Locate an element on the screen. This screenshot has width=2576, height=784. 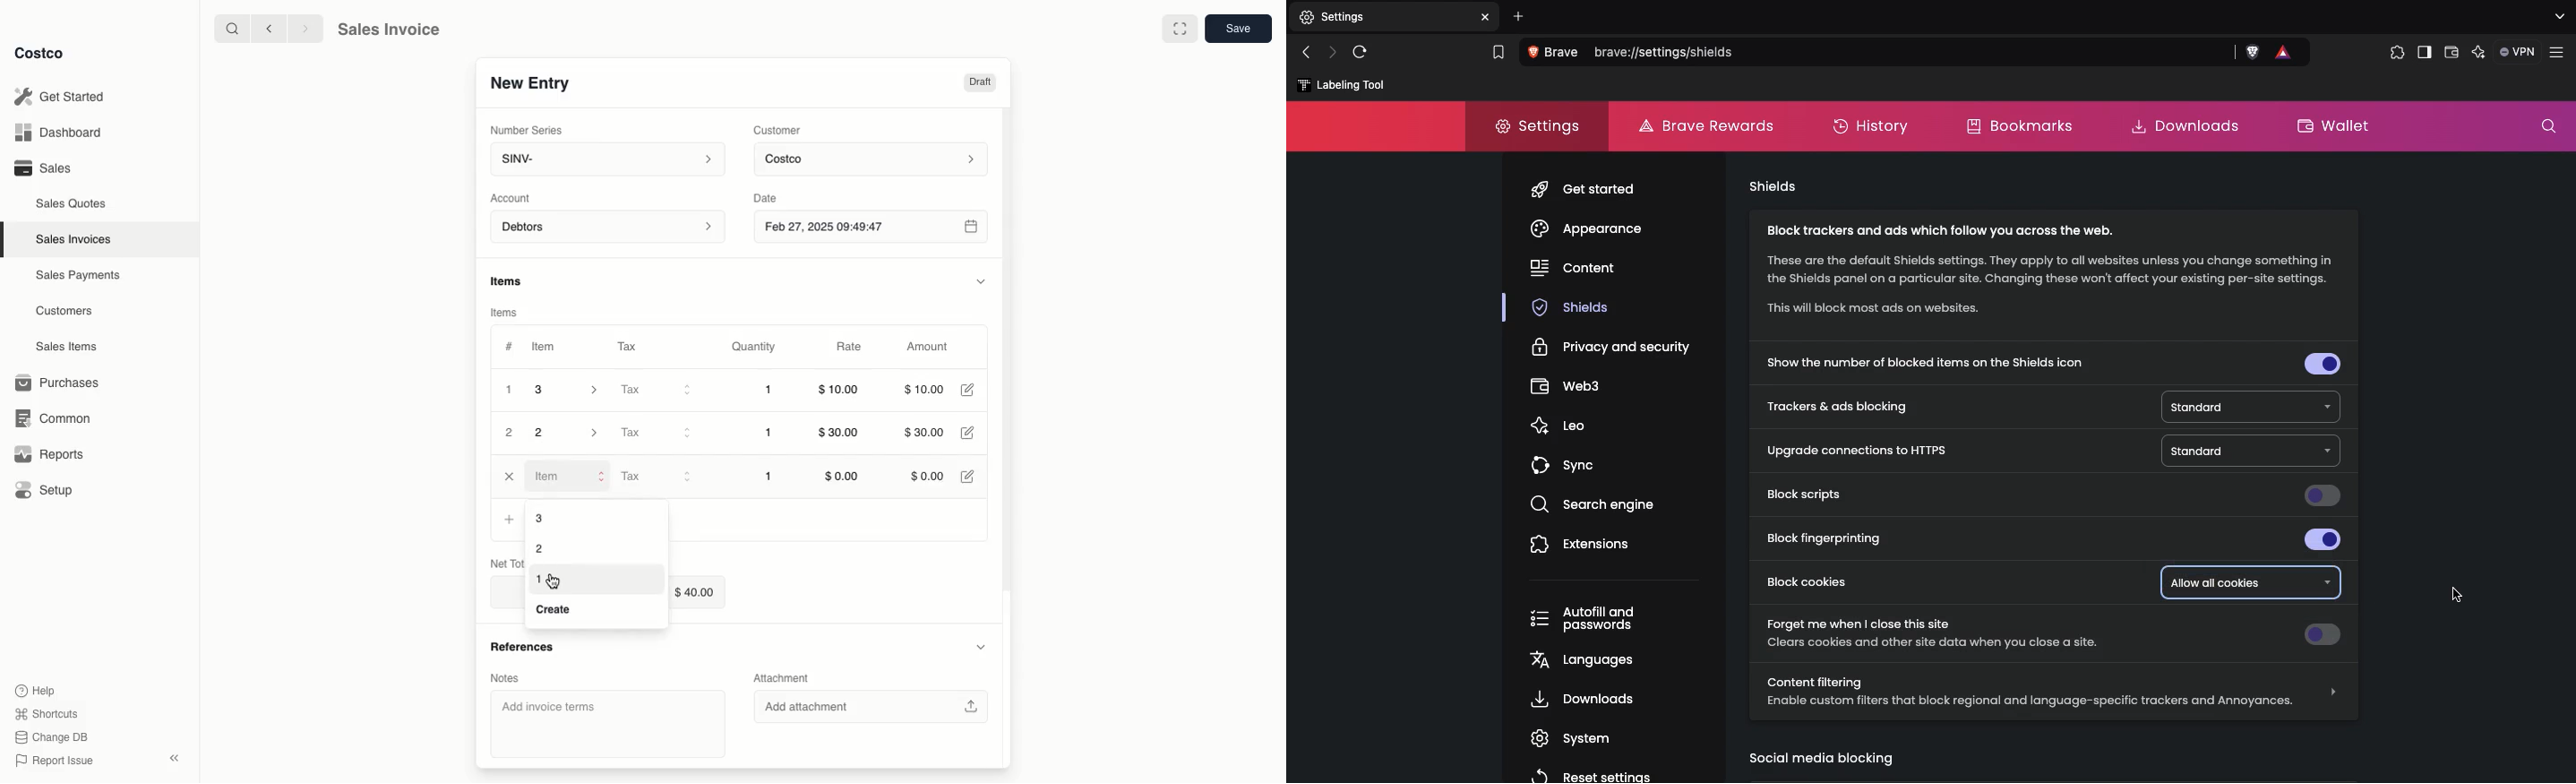
Downloads is located at coordinates (2189, 128).